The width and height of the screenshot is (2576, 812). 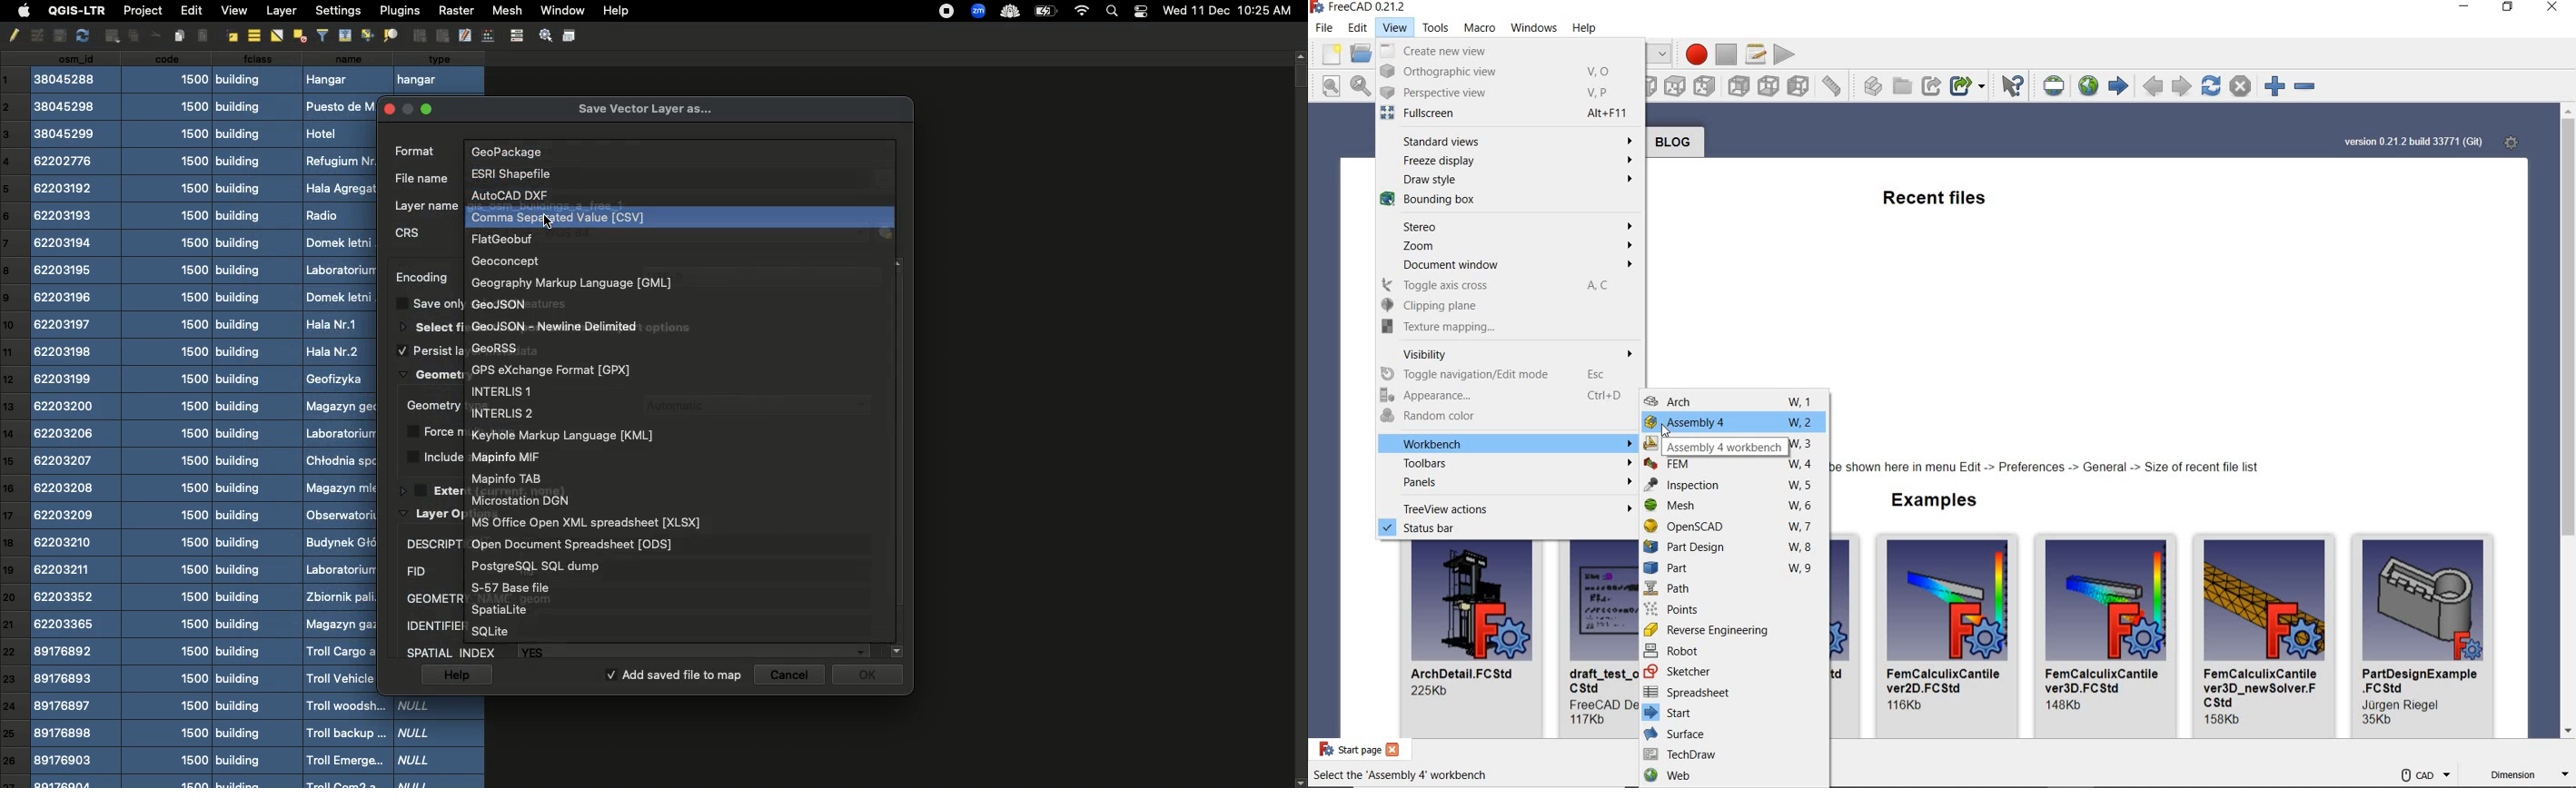 I want to click on redo, so click(x=82, y=35).